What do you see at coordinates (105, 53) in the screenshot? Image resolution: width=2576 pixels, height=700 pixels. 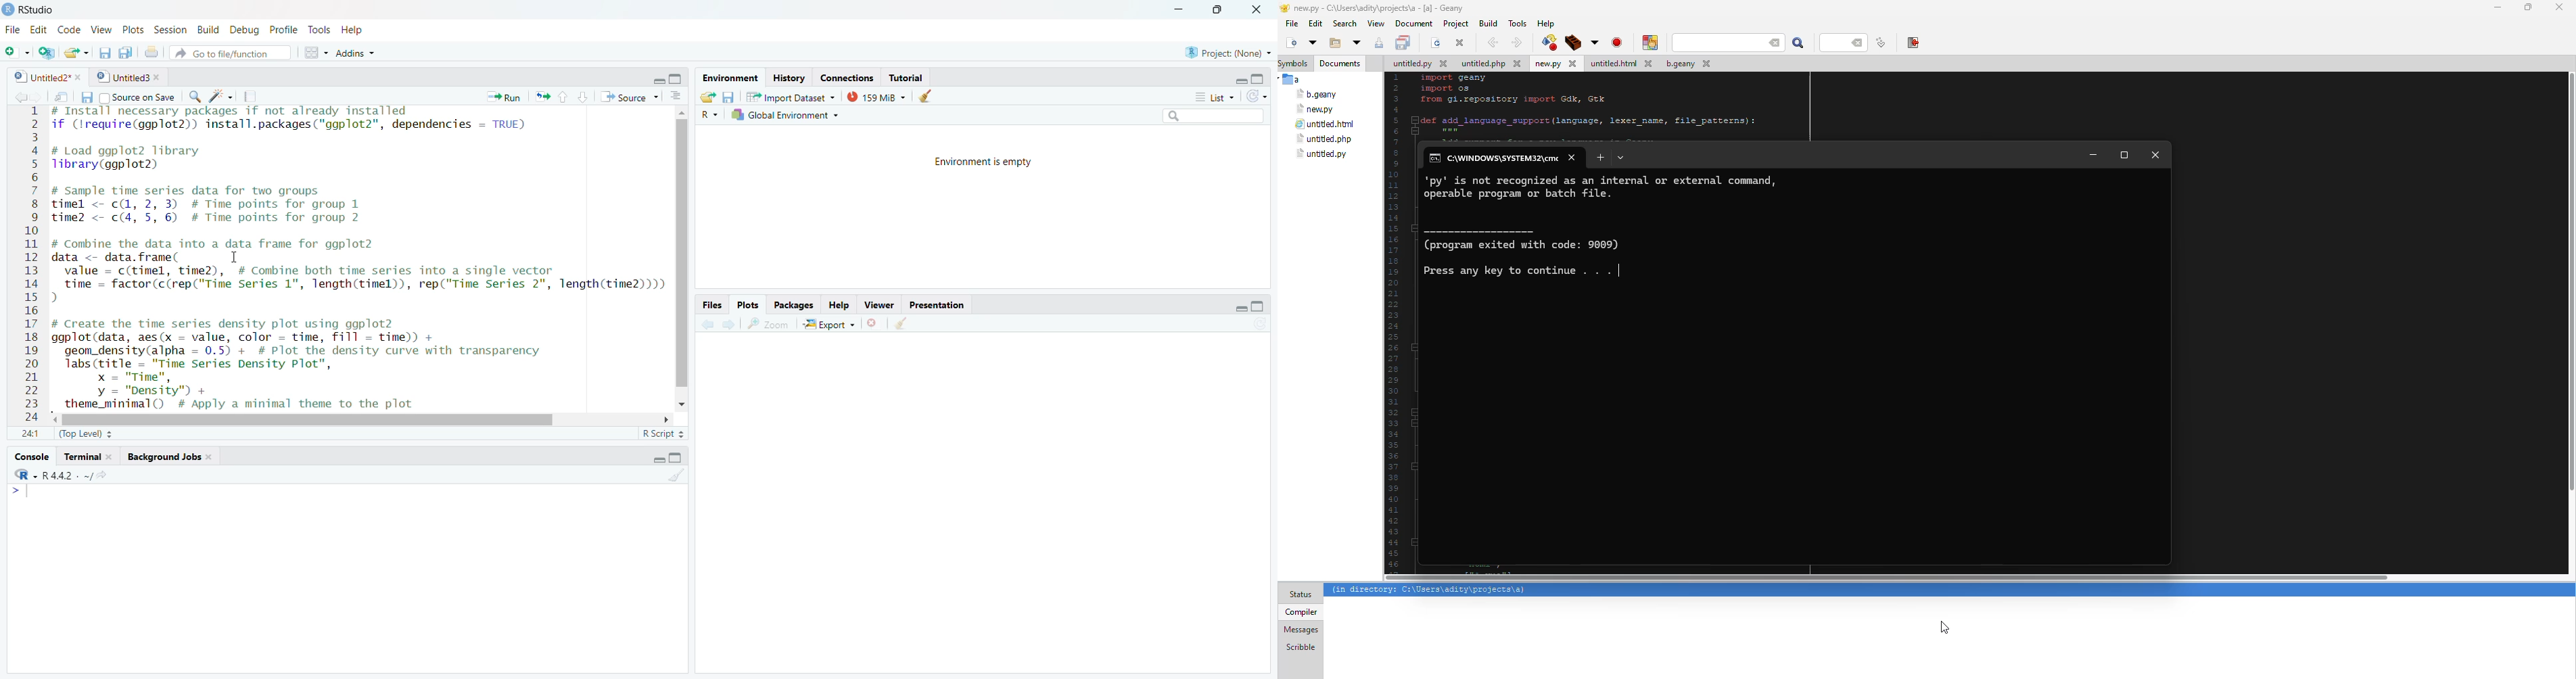 I see `Save` at bounding box center [105, 53].